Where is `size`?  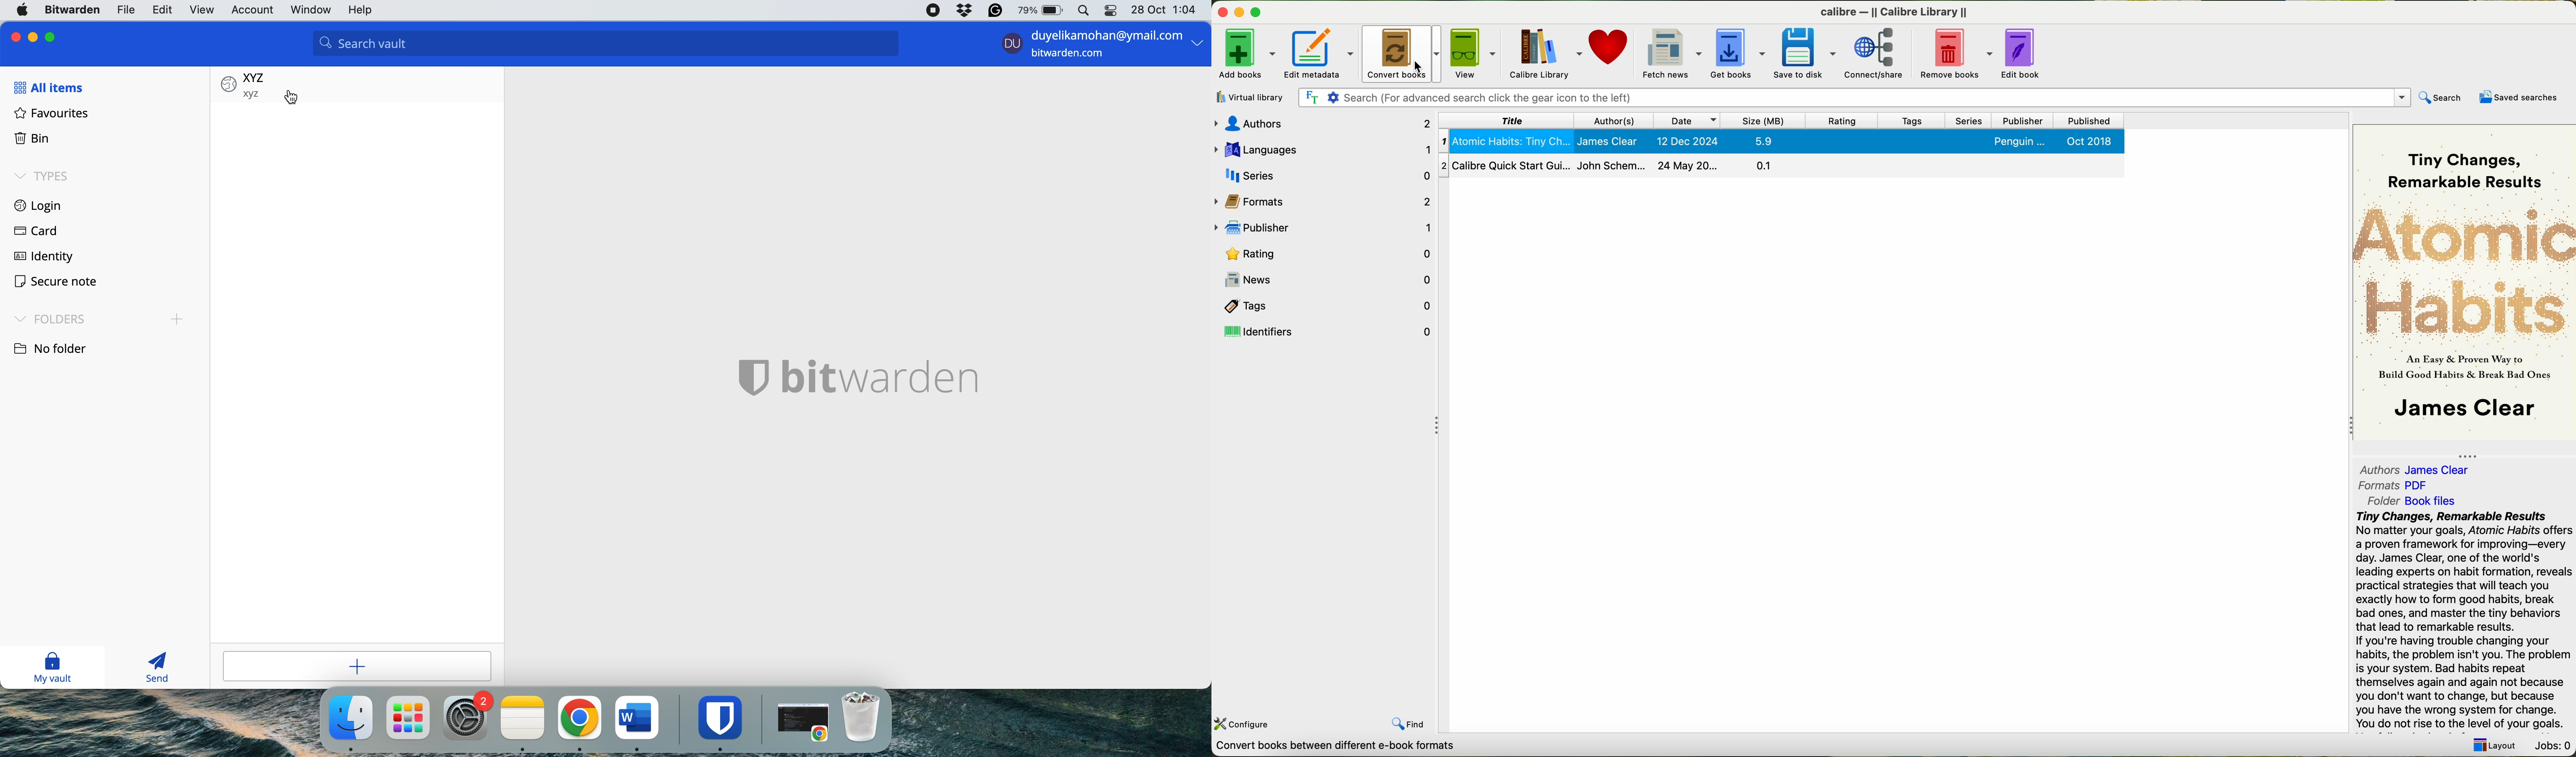
size is located at coordinates (1762, 119).